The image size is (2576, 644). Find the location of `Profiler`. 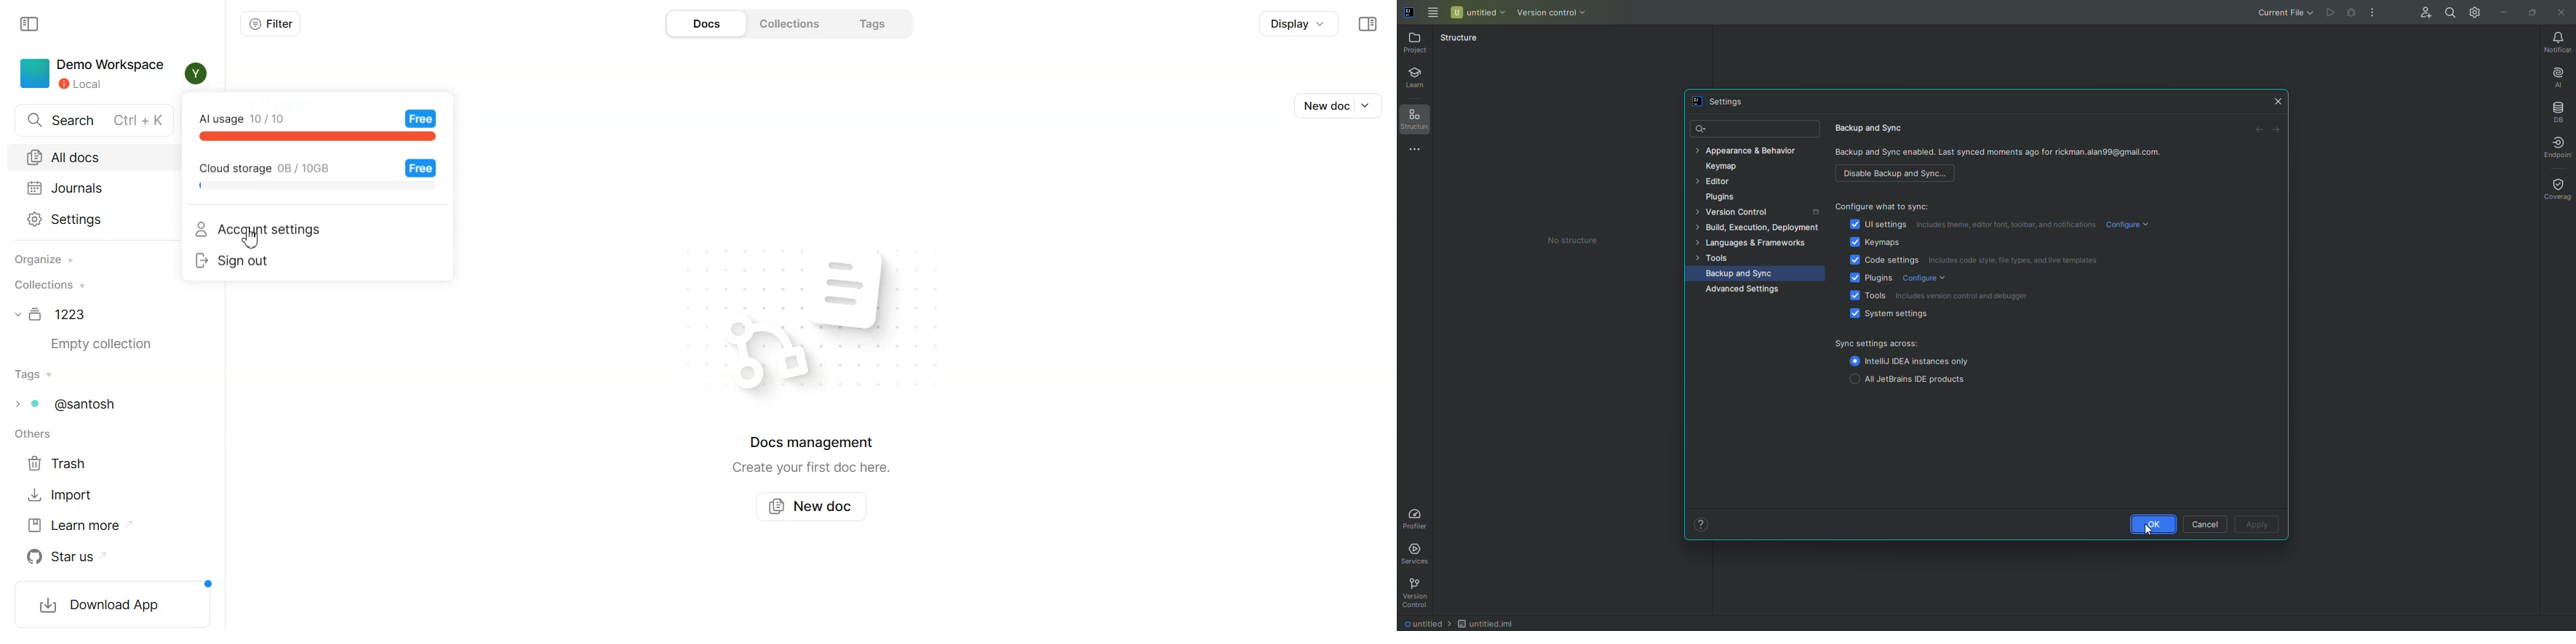

Profiler is located at coordinates (1415, 516).